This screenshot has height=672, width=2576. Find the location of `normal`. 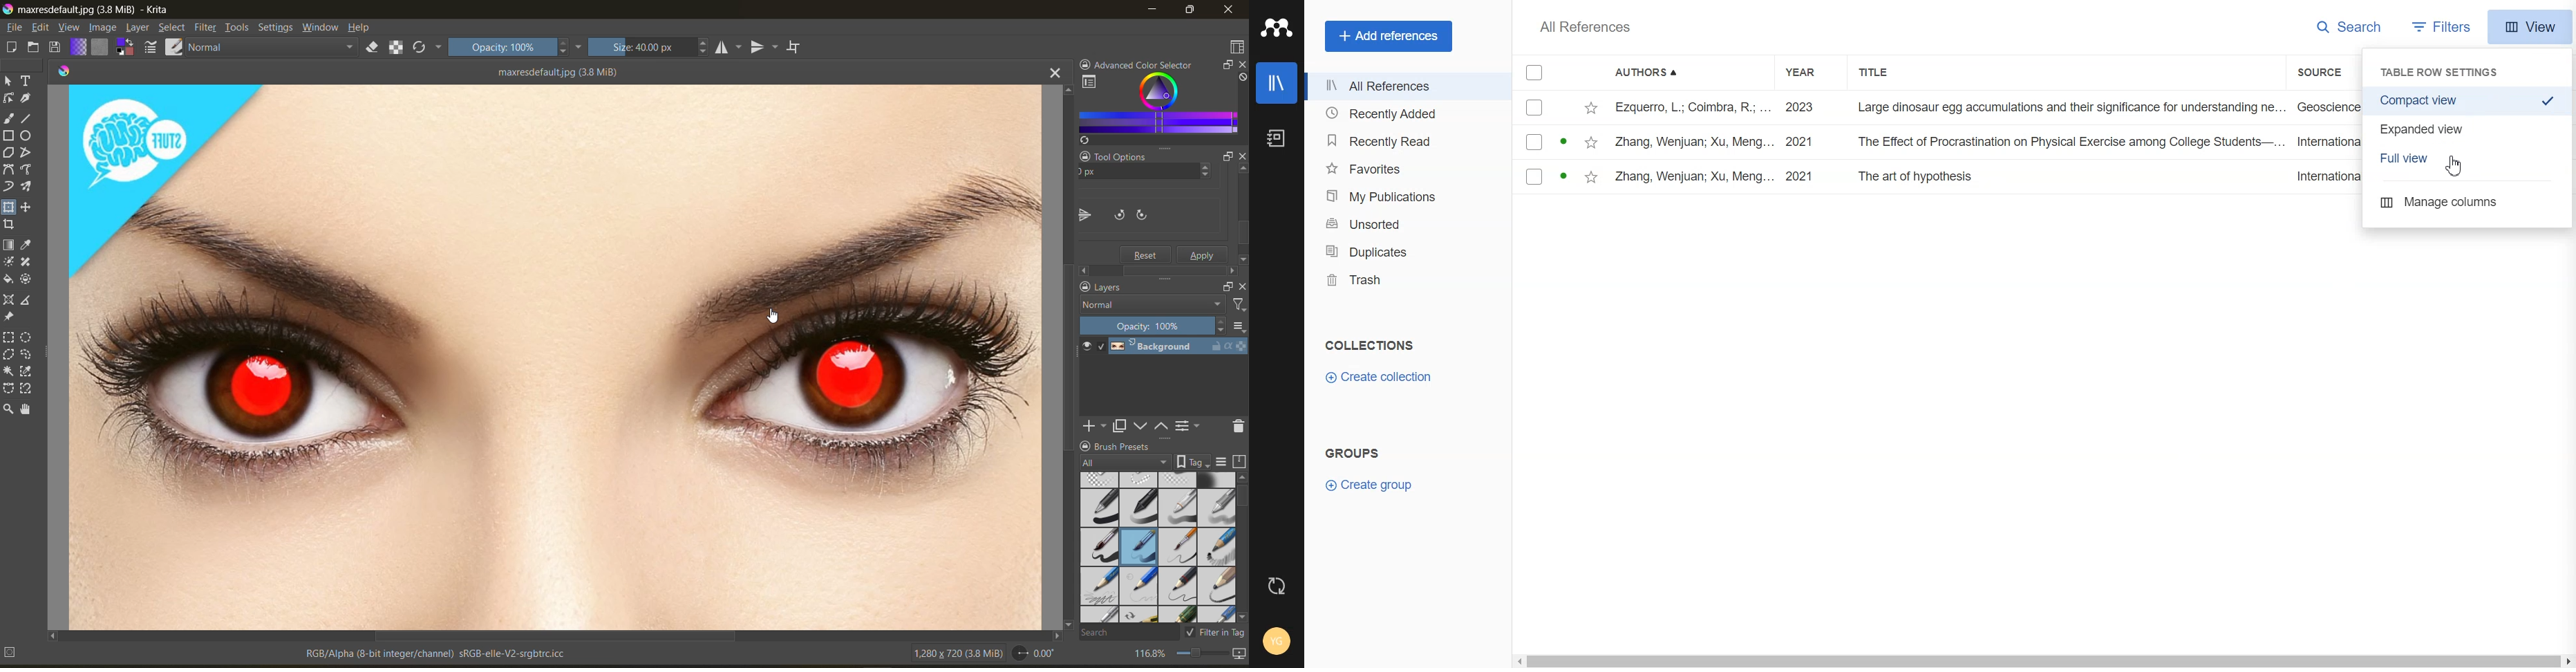

normal is located at coordinates (277, 47).